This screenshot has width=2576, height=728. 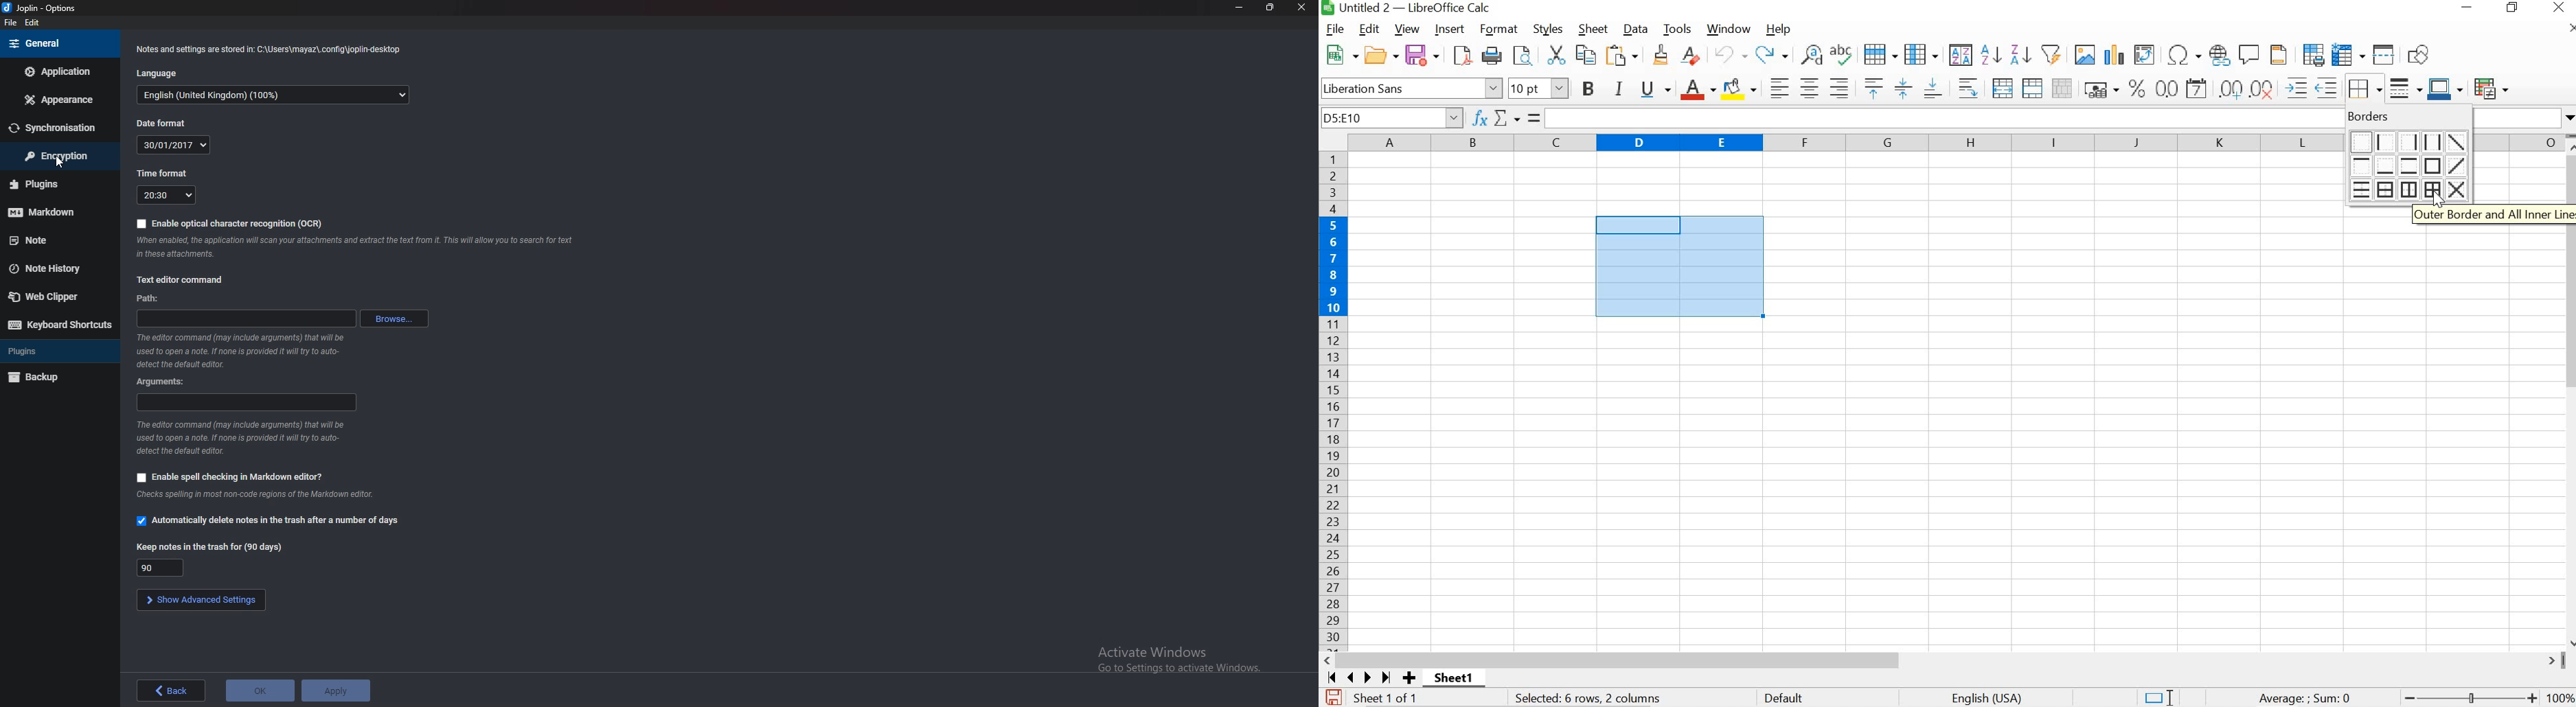 What do you see at coordinates (1526, 55) in the screenshot?
I see `FIND` at bounding box center [1526, 55].